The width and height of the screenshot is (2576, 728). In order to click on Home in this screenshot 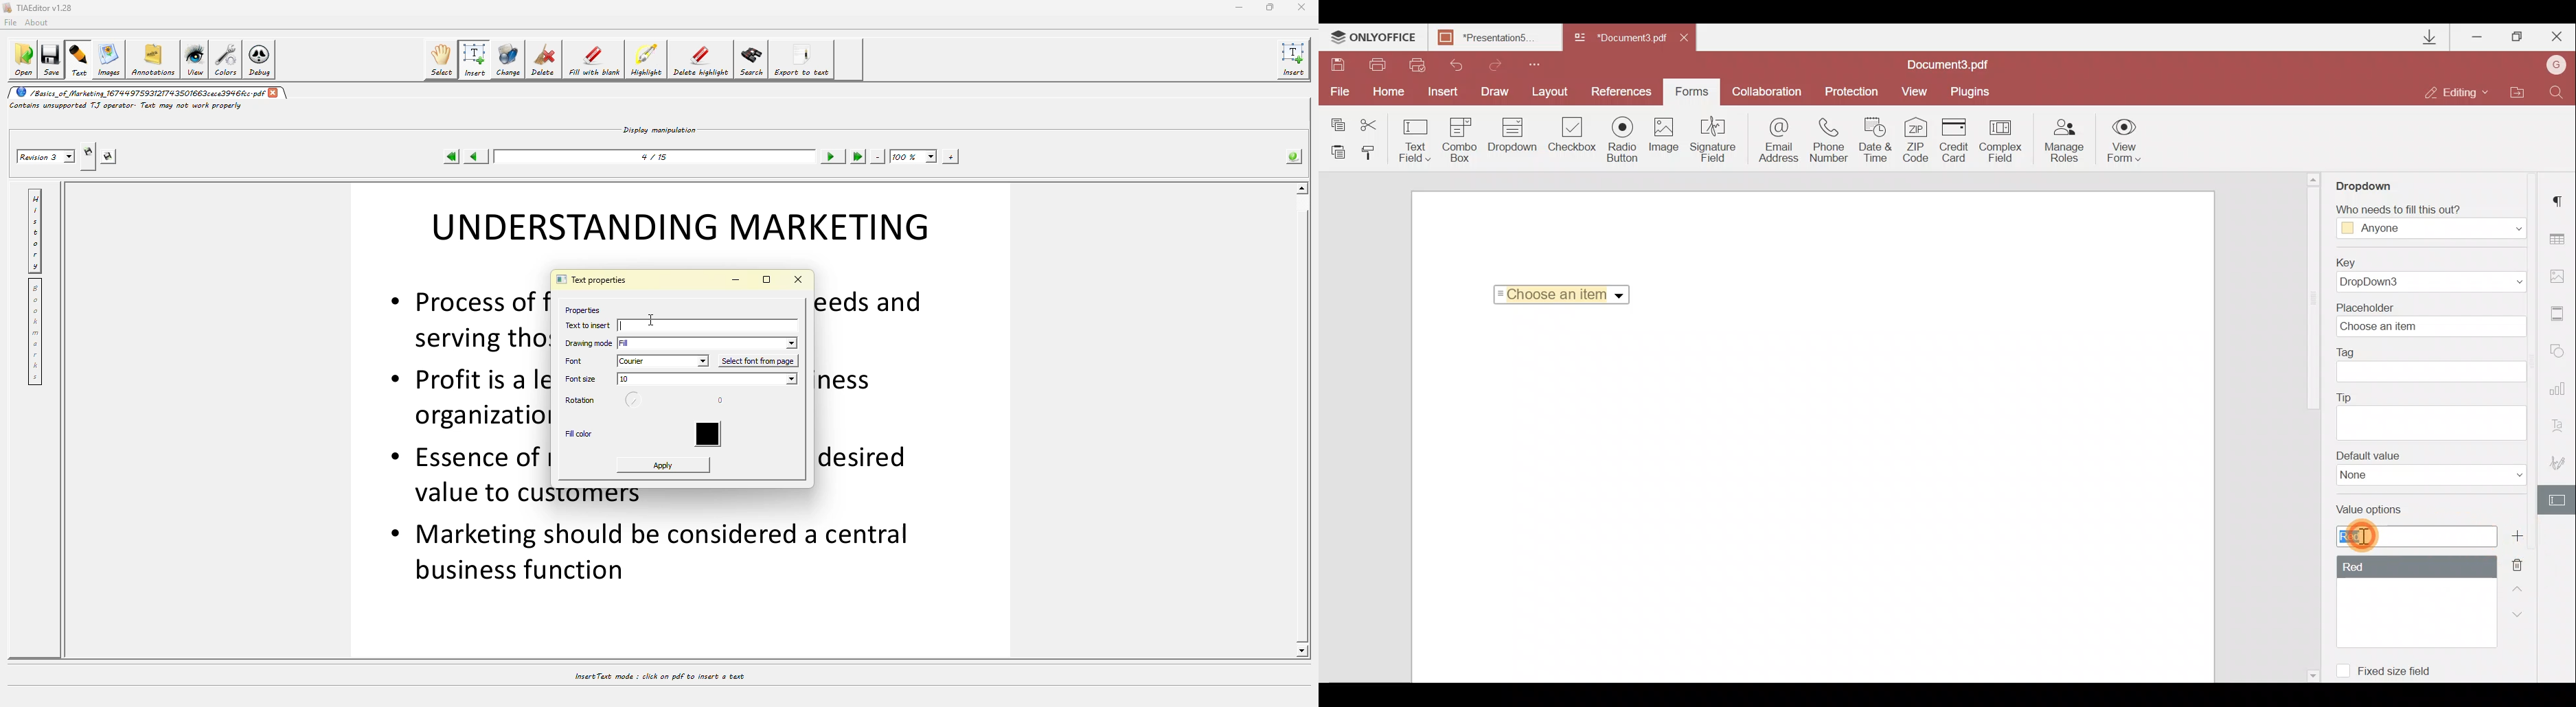, I will do `click(1392, 92)`.